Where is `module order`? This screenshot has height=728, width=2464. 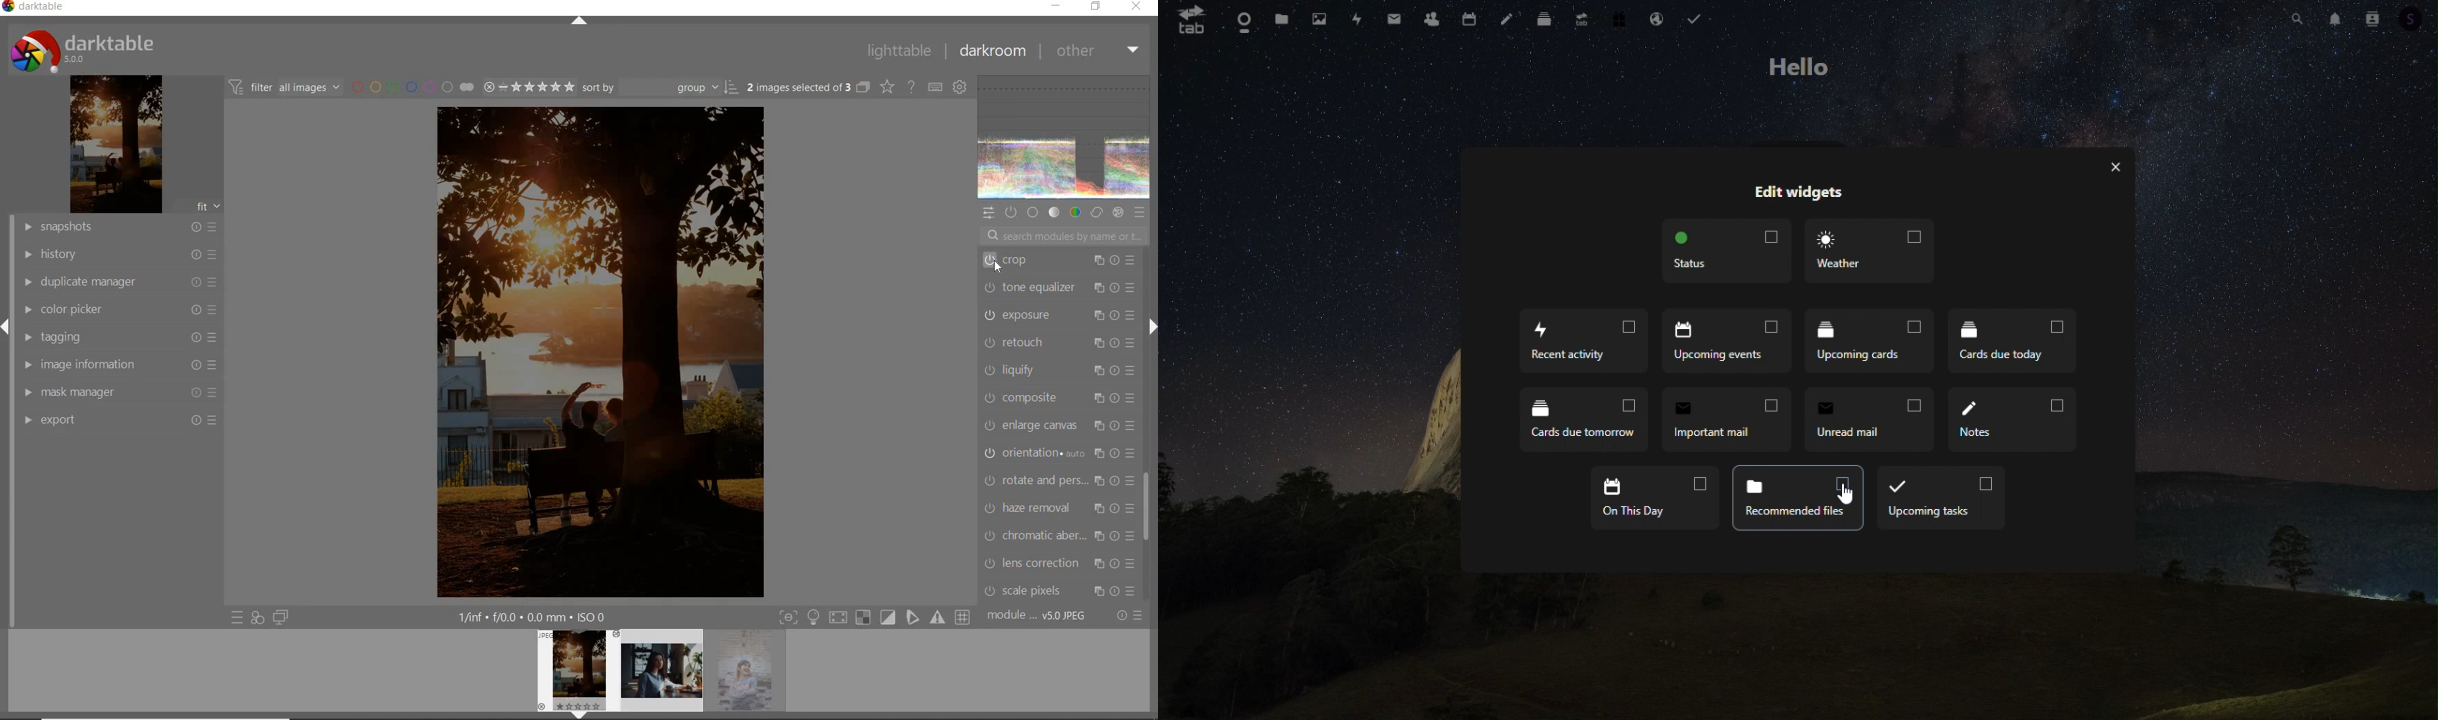
module order is located at coordinates (1036, 617).